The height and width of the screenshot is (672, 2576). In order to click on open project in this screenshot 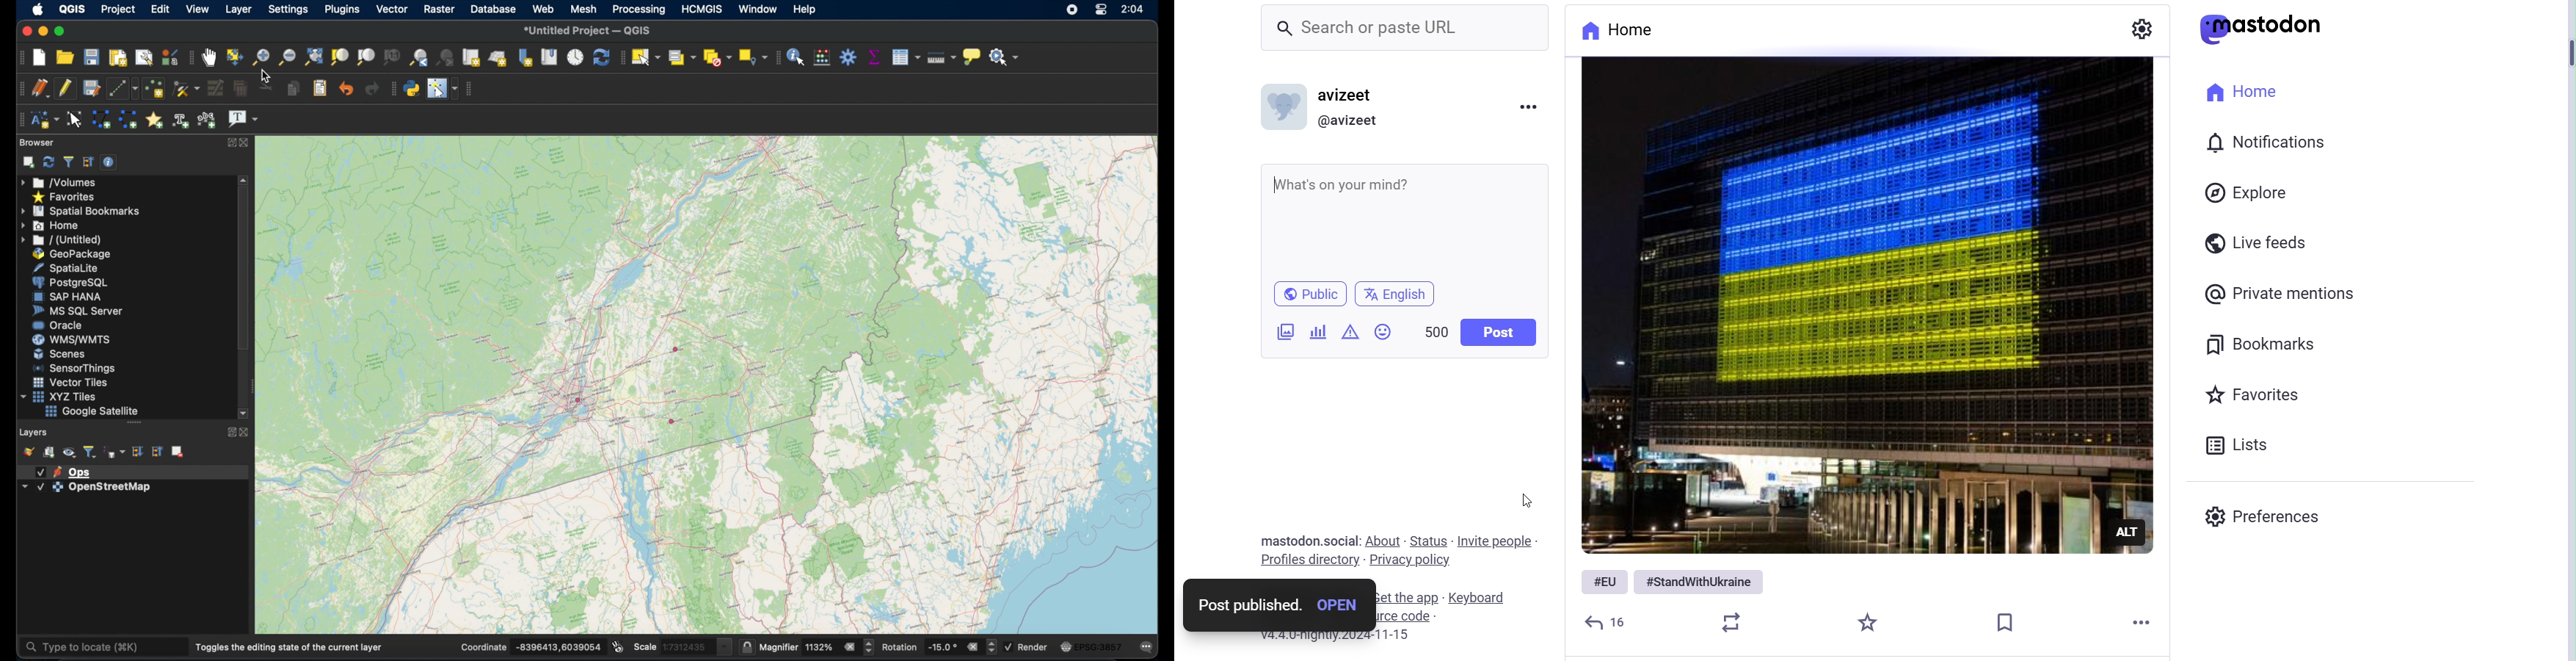, I will do `click(64, 58)`.